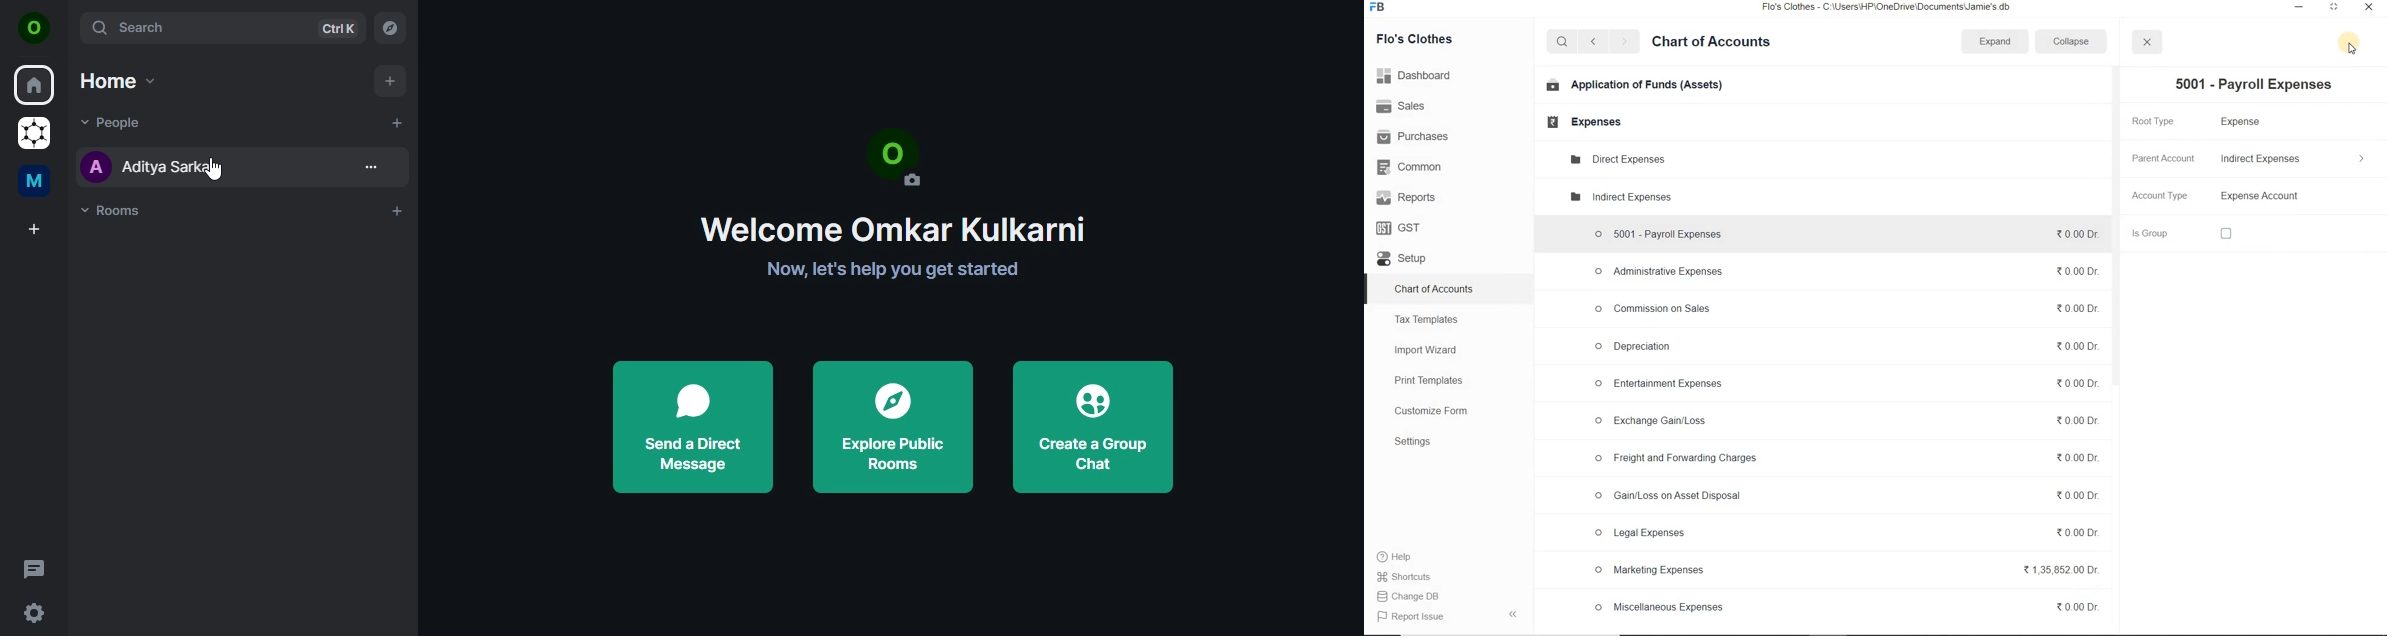 The height and width of the screenshot is (644, 2408). Describe the element at coordinates (1580, 122) in the screenshot. I see `Expenses` at that location.